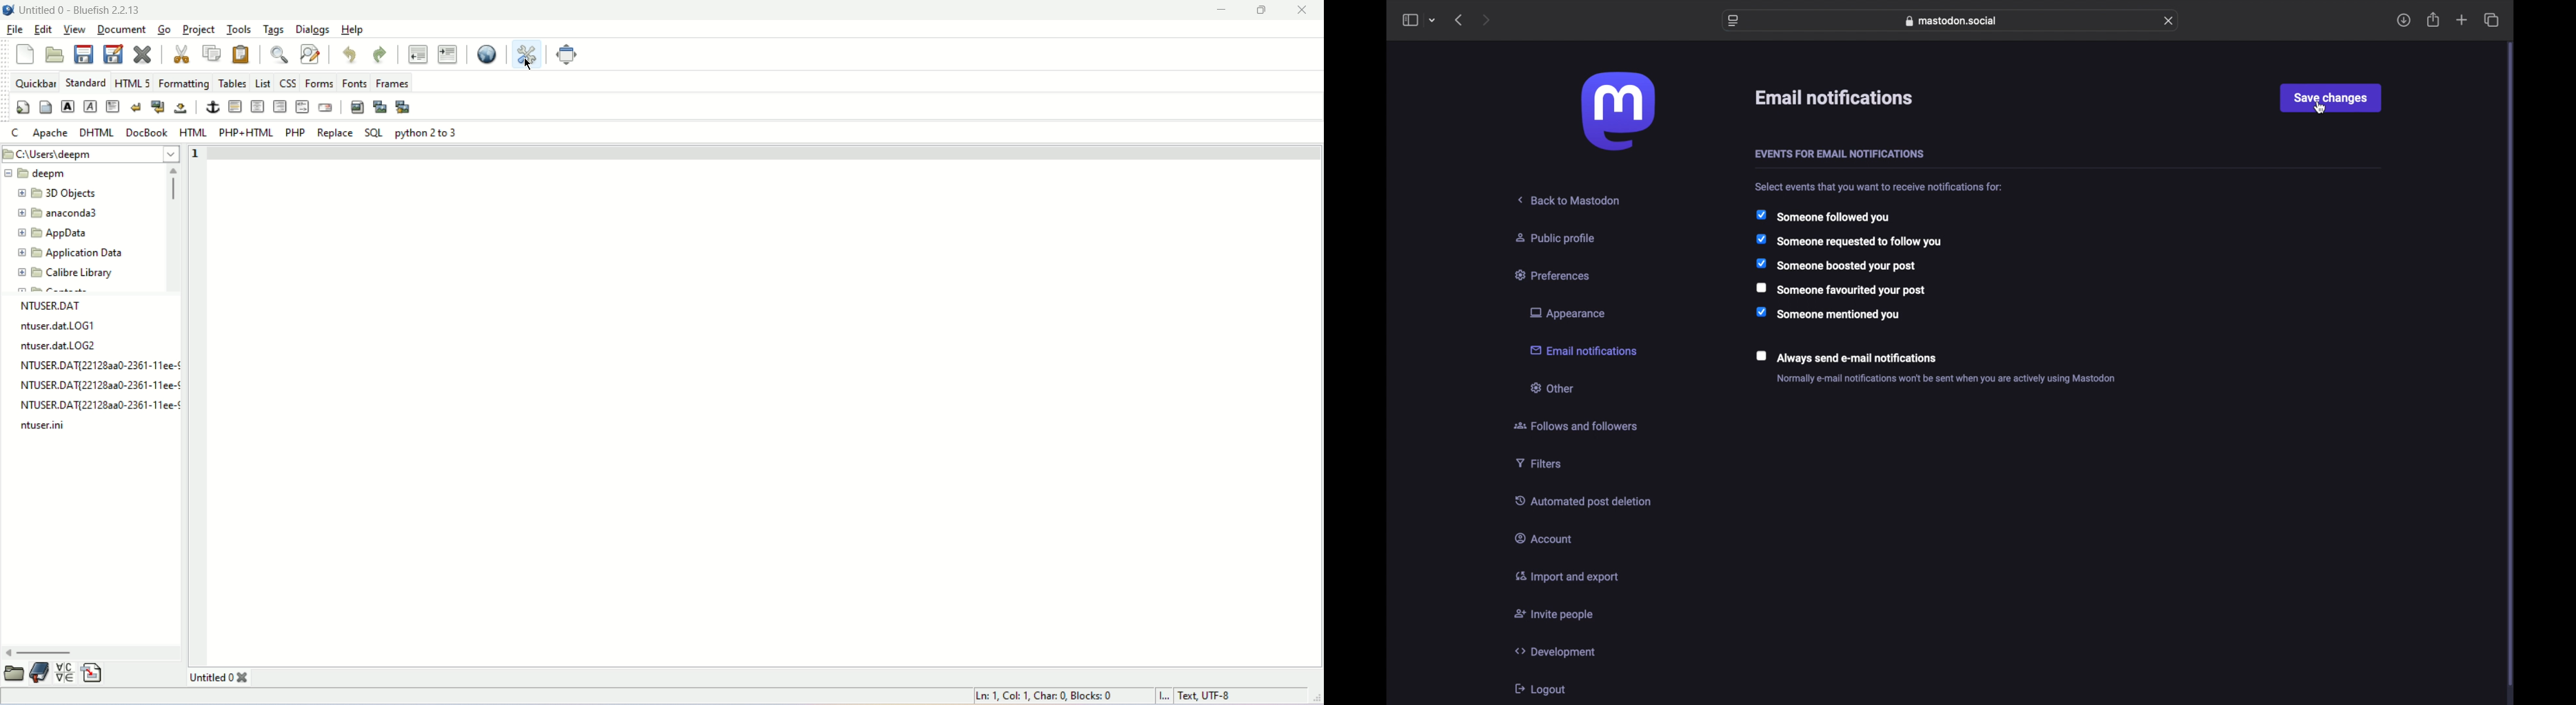 This screenshot has width=2576, height=728. I want to click on charmap, so click(64, 673).